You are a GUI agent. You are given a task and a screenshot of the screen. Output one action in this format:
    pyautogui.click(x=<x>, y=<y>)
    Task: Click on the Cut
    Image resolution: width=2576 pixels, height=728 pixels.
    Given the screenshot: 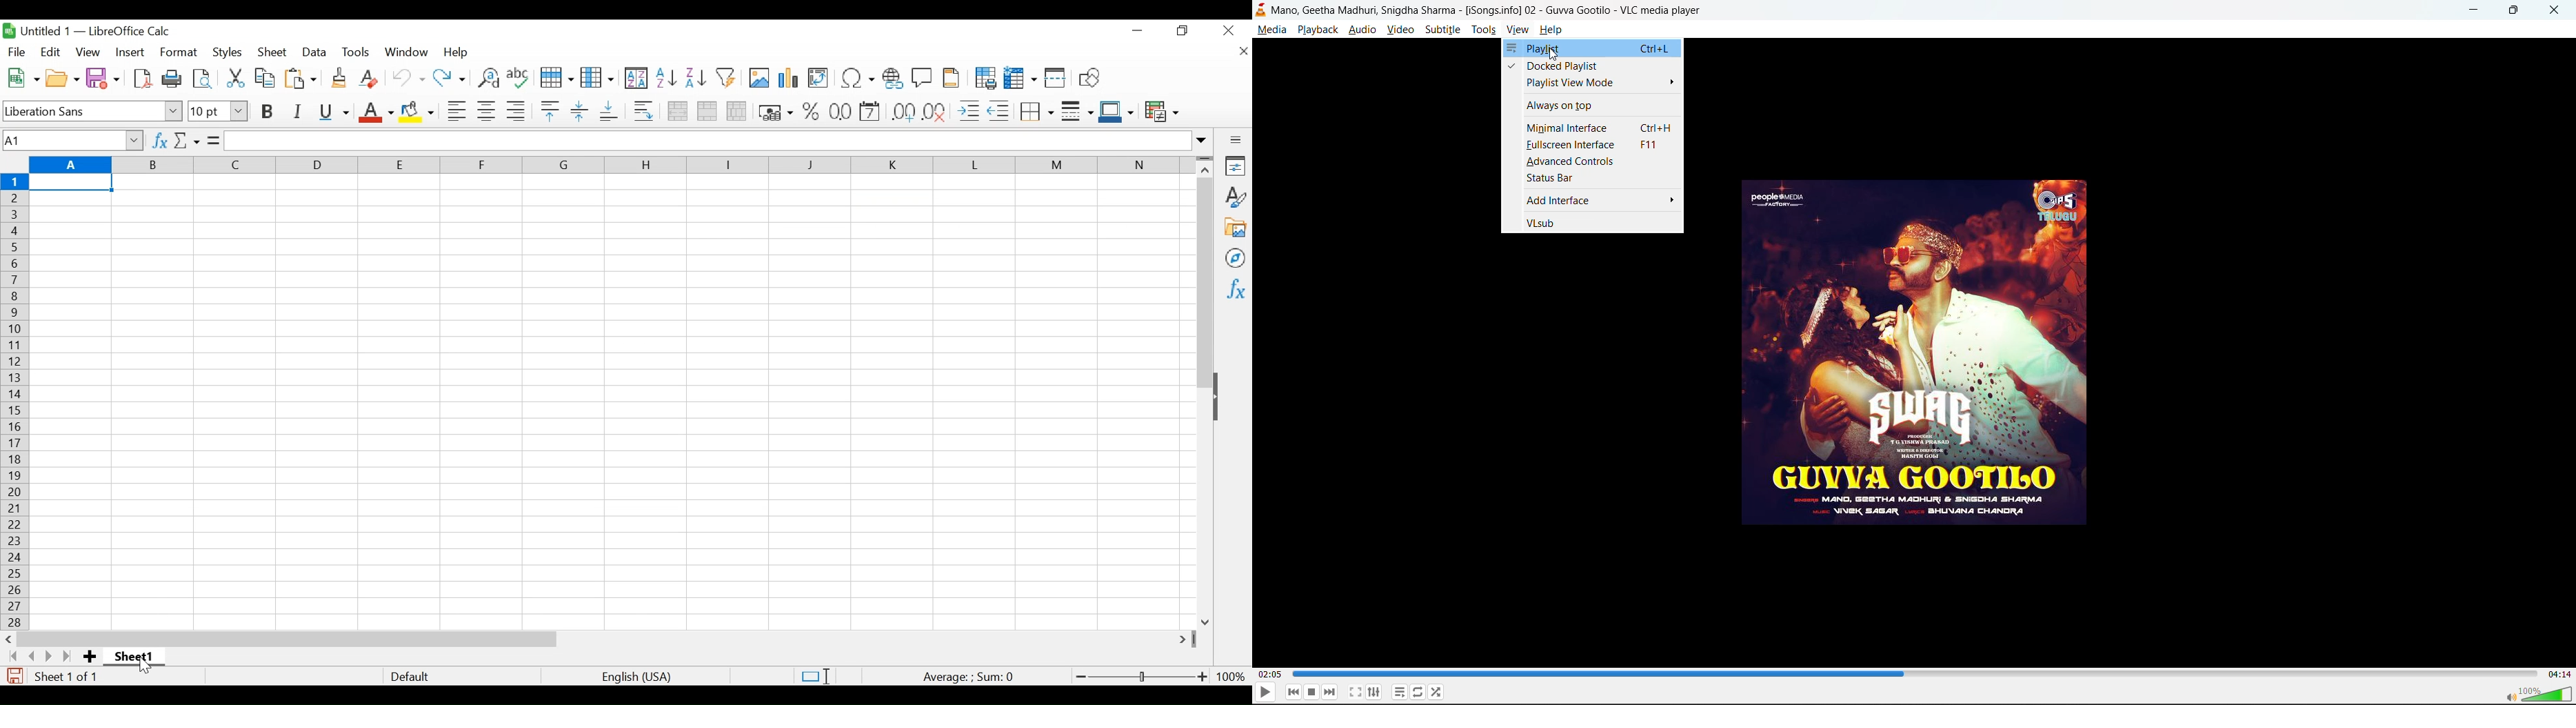 What is the action you would take?
    pyautogui.click(x=234, y=76)
    